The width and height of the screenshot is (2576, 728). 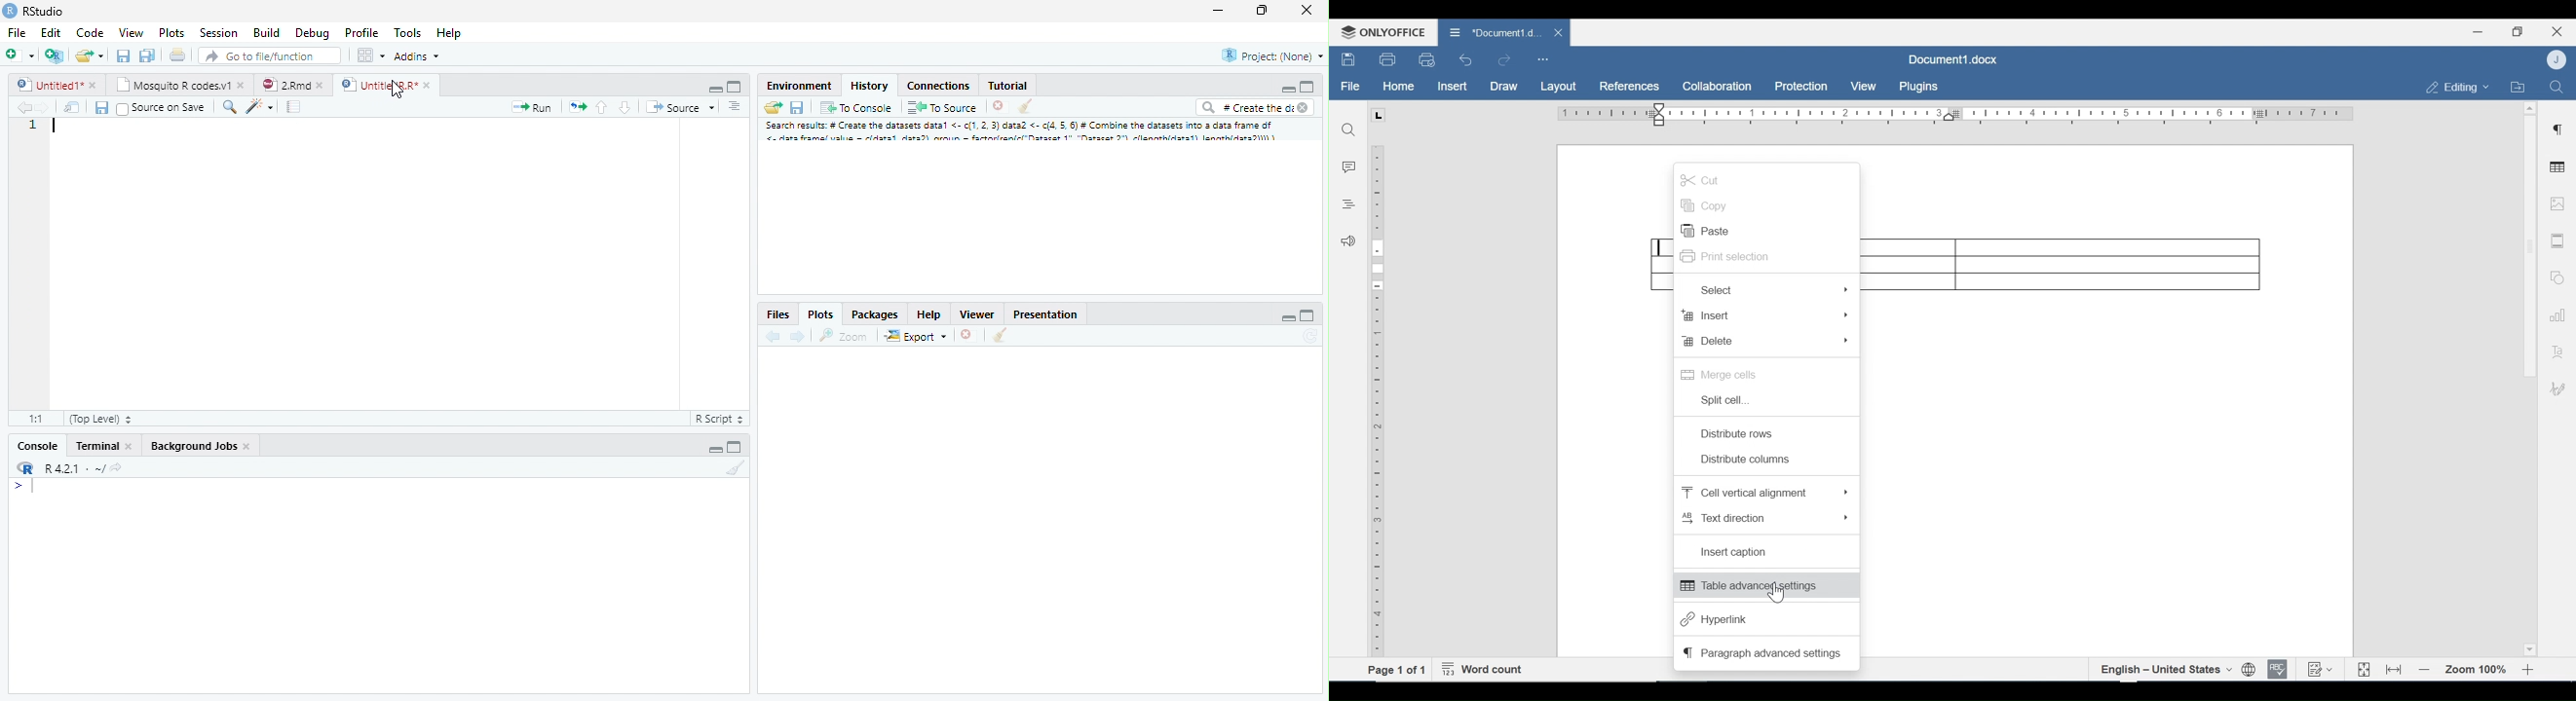 What do you see at coordinates (1253, 109) in the screenshot?
I see `# Create the di` at bounding box center [1253, 109].